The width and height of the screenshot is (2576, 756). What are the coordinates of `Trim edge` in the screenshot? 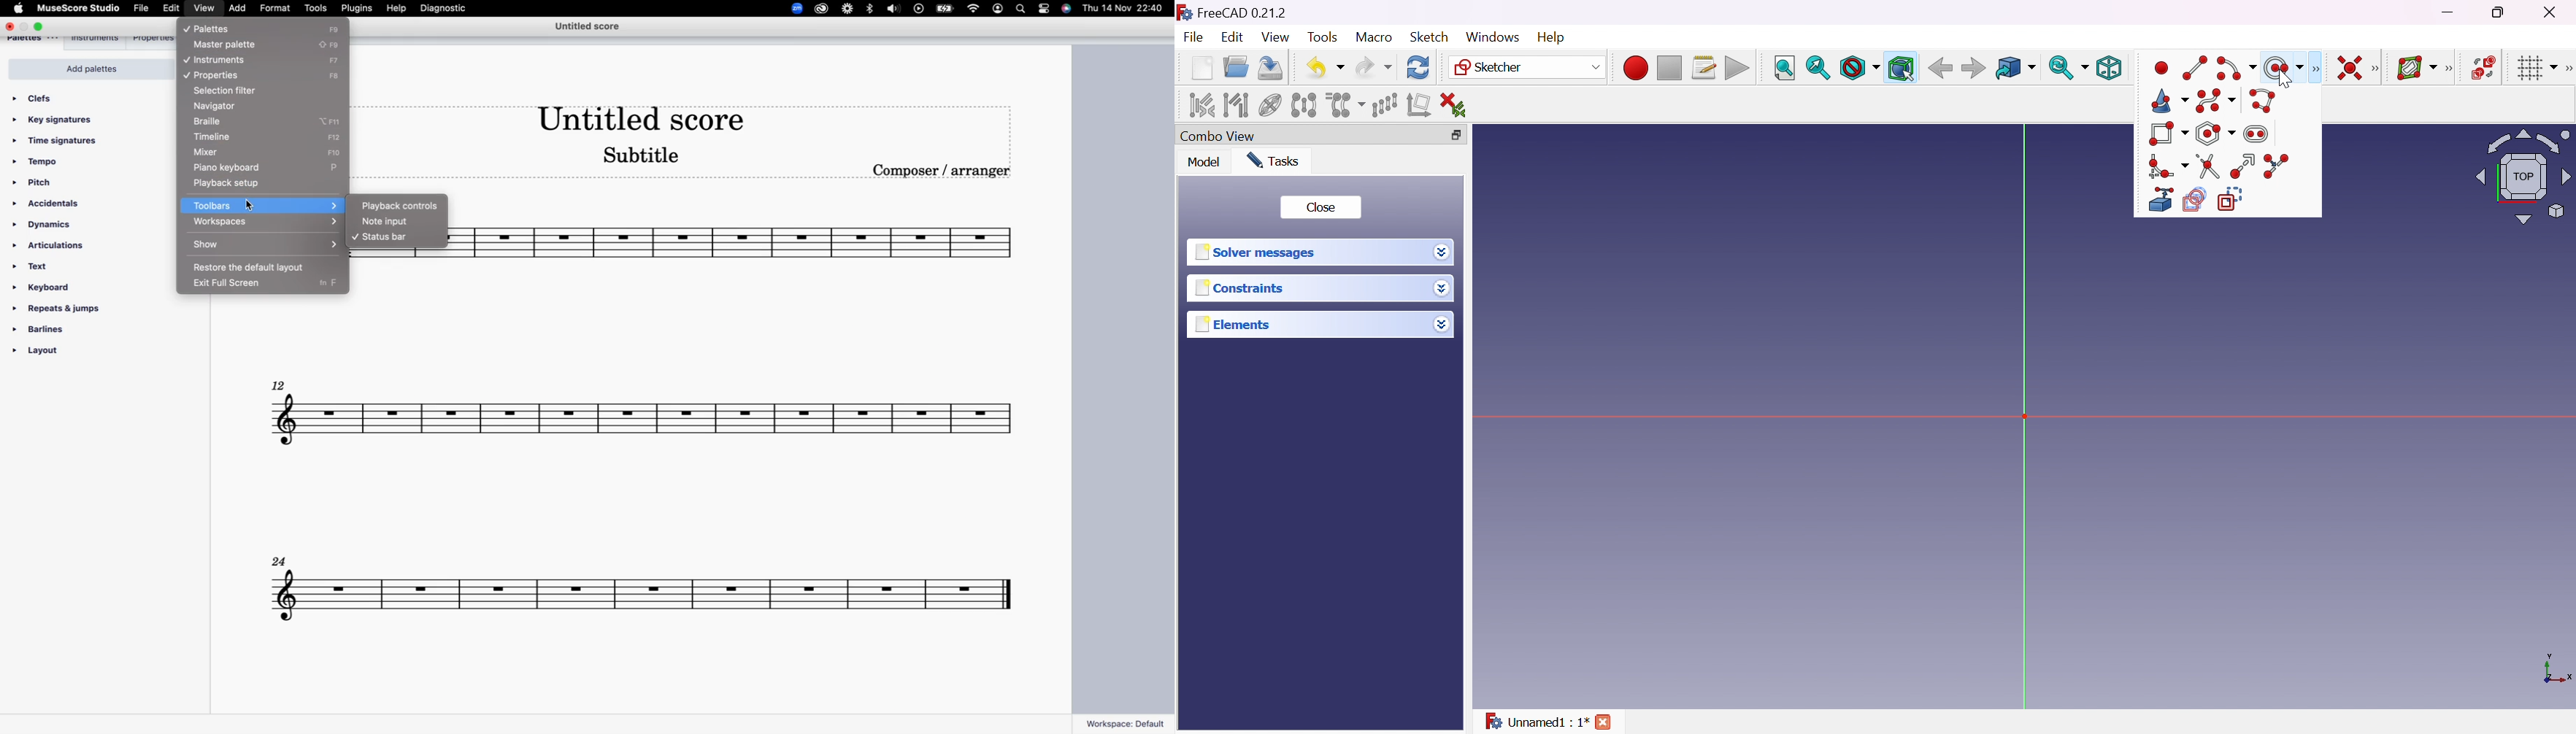 It's located at (2209, 167).